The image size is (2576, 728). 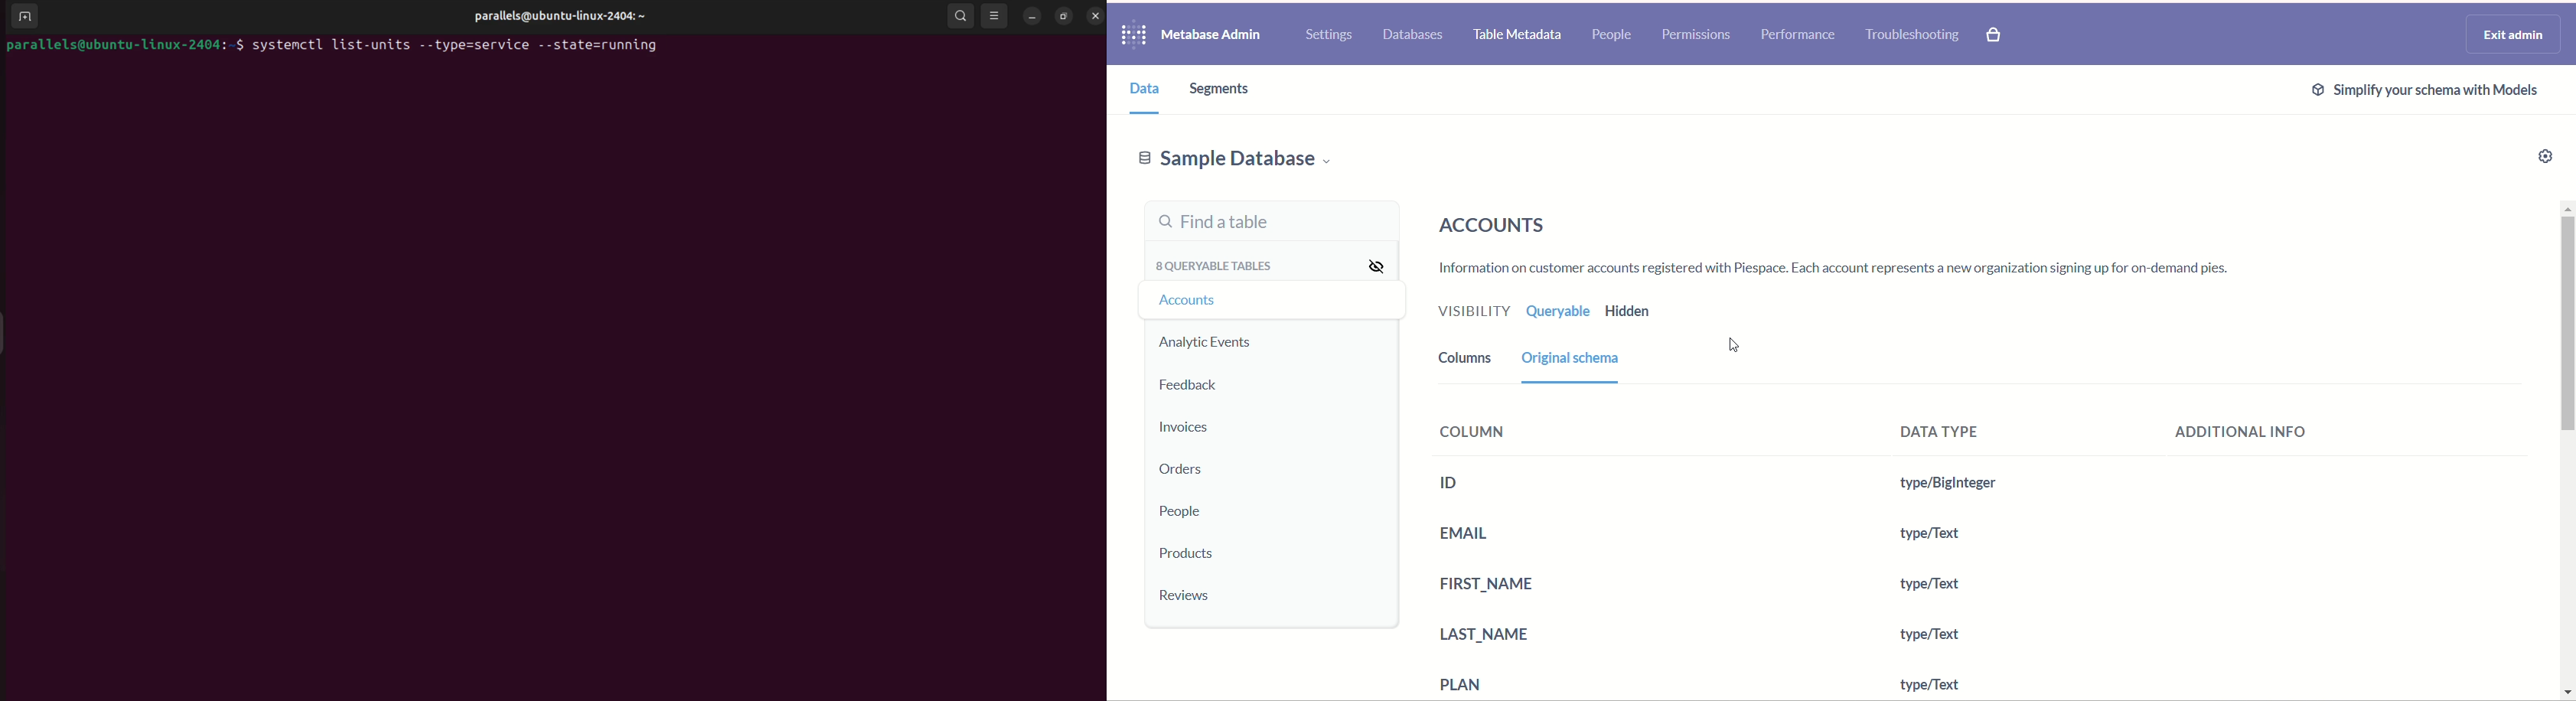 What do you see at coordinates (23, 17) in the screenshot?
I see `add terminal` at bounding box center [23, 17].